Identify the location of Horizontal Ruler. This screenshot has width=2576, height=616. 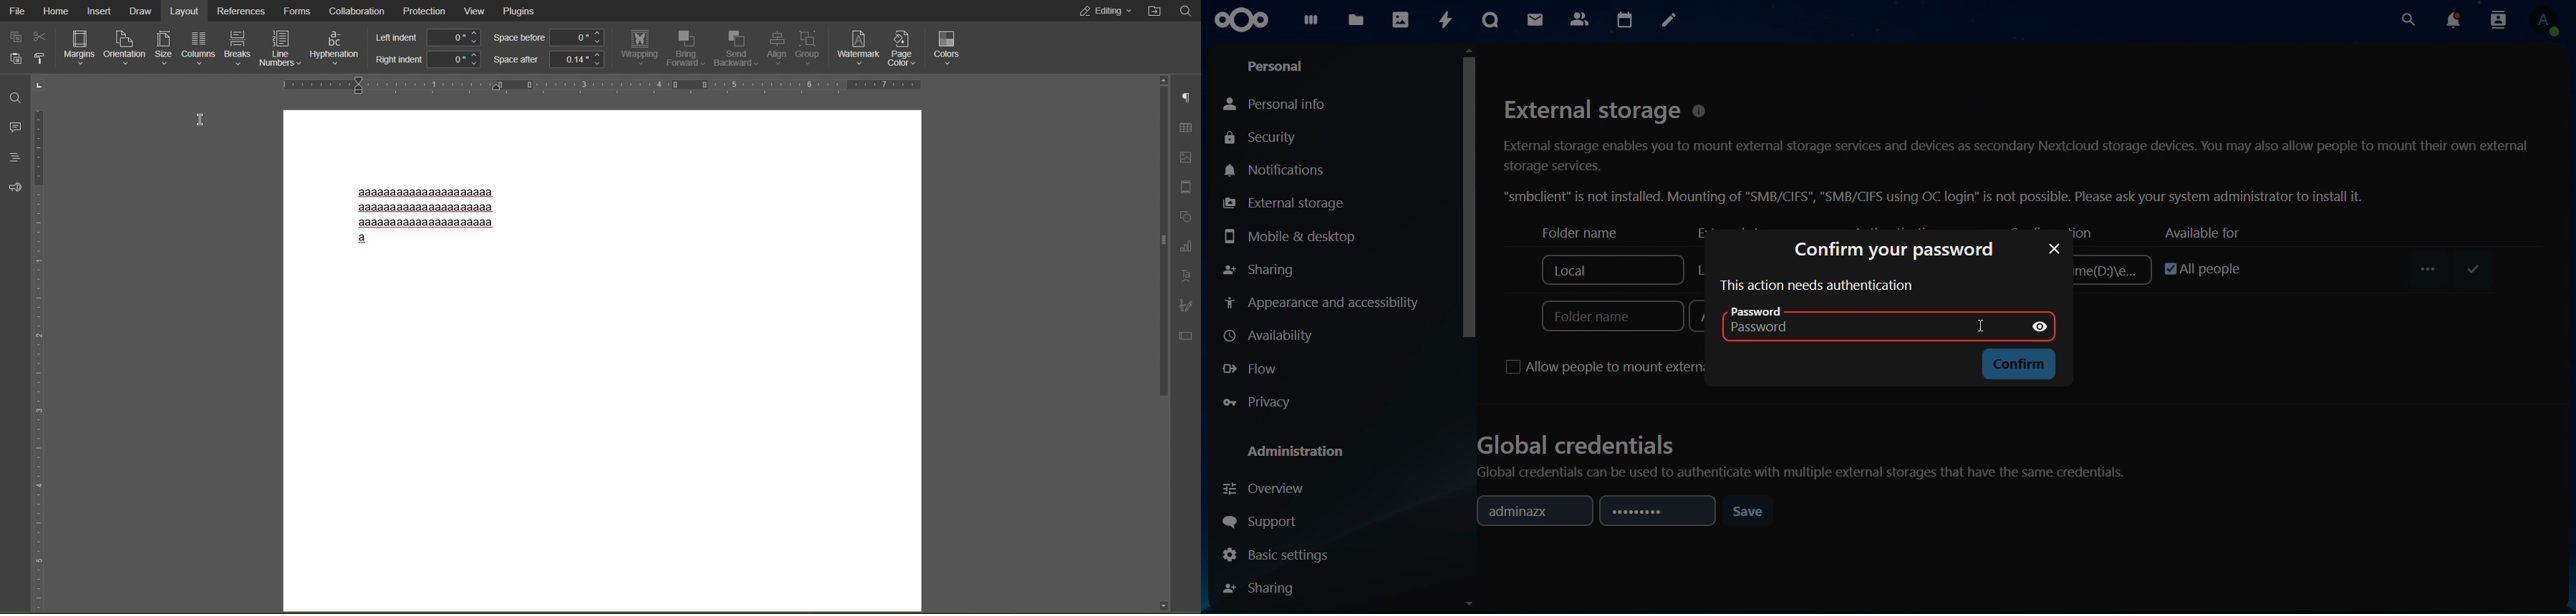
(597, 86).